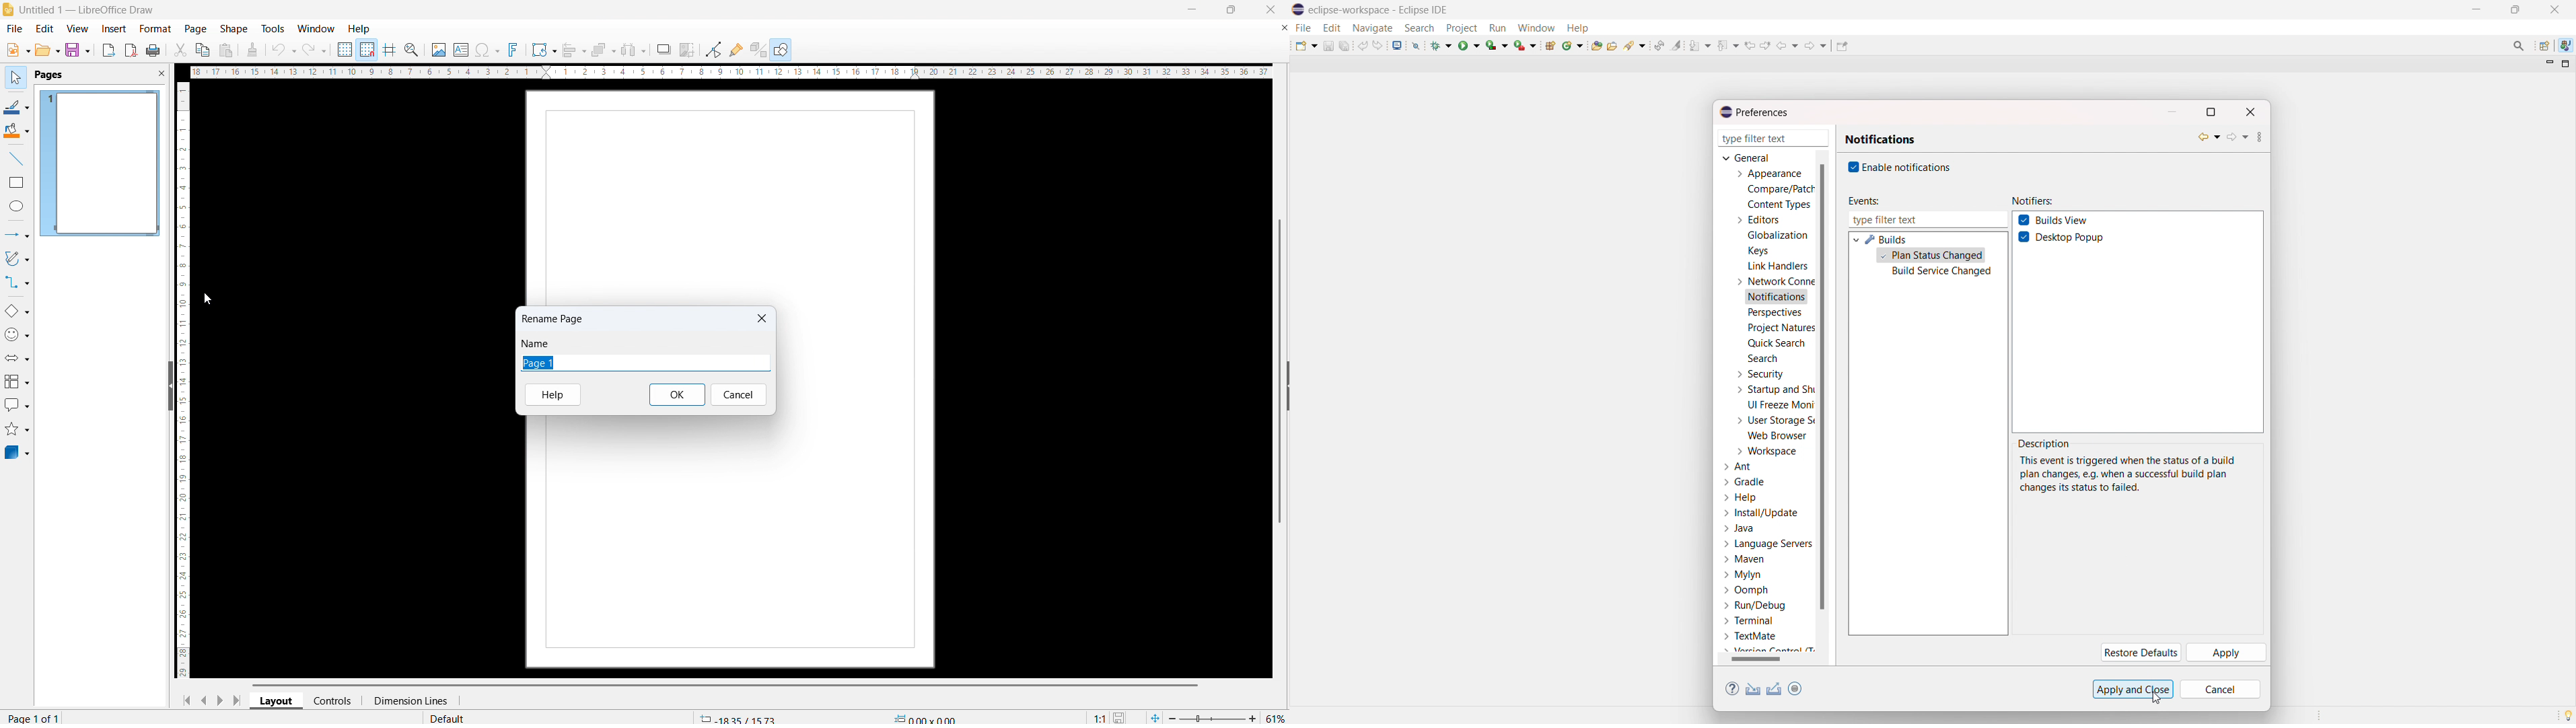 This screenshot has width=2576, height=728. Describe the element at coordinates (2555, 9) in the screenshot. I see `close` at that location.